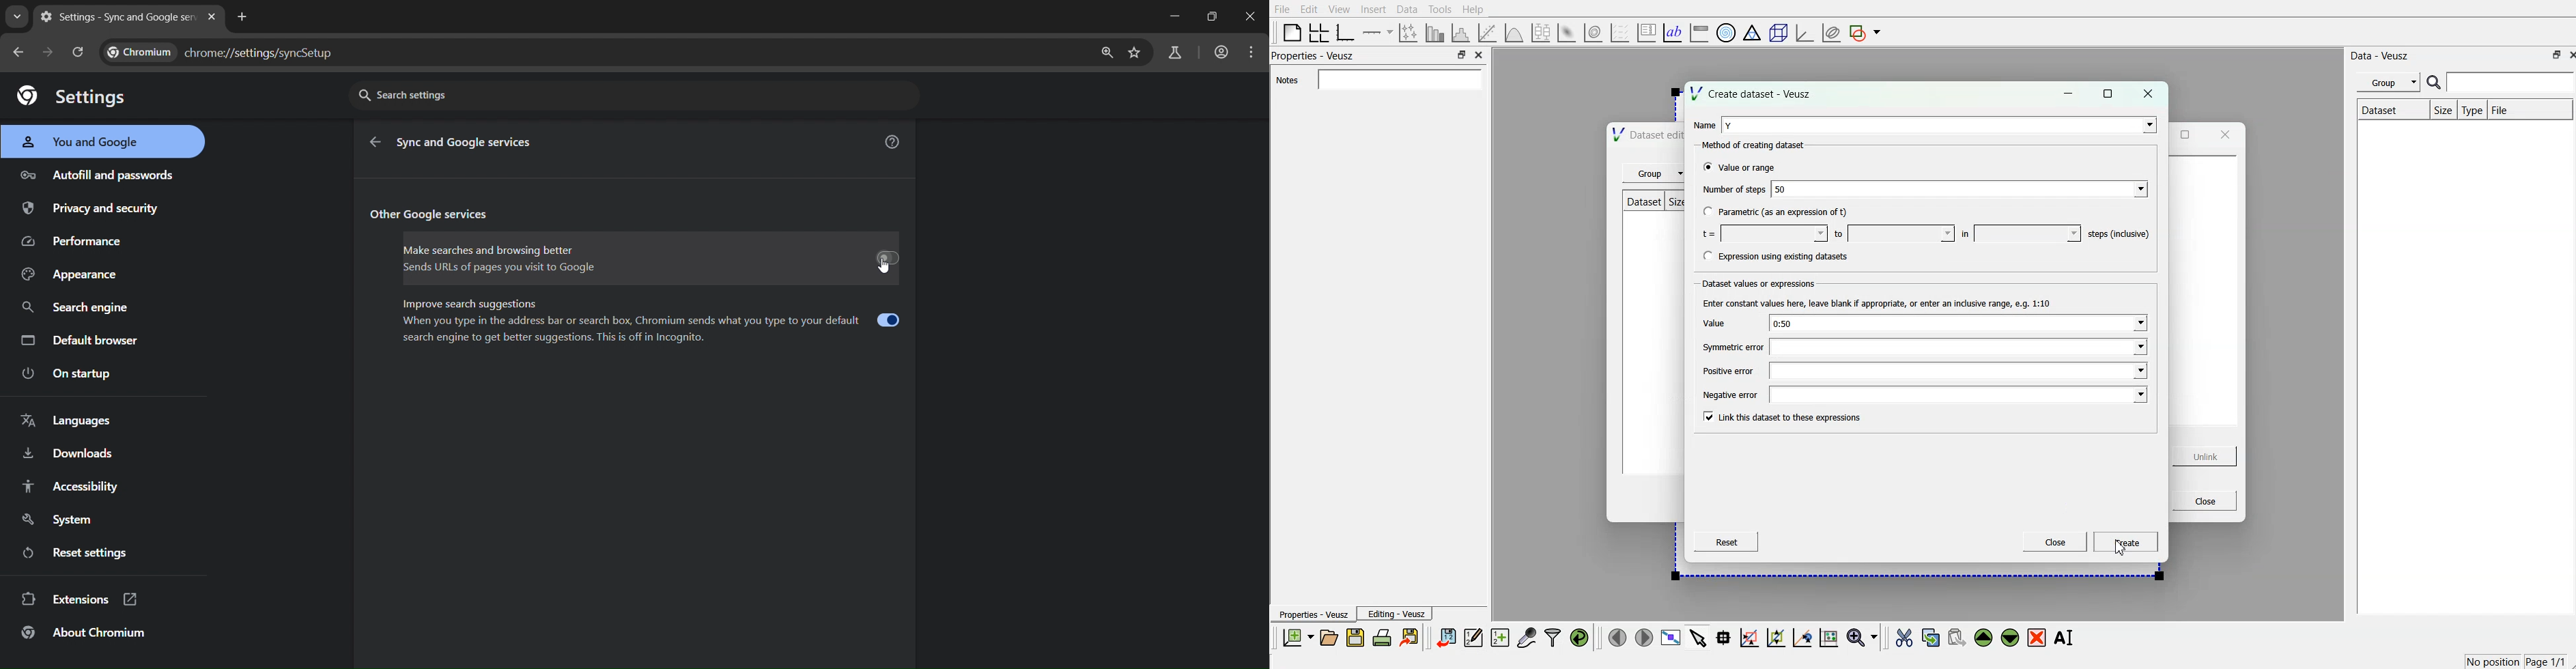  What do you see at coordinates (73, 96) in the screenshot?
I see `settings` at bounding box center [73, 96].